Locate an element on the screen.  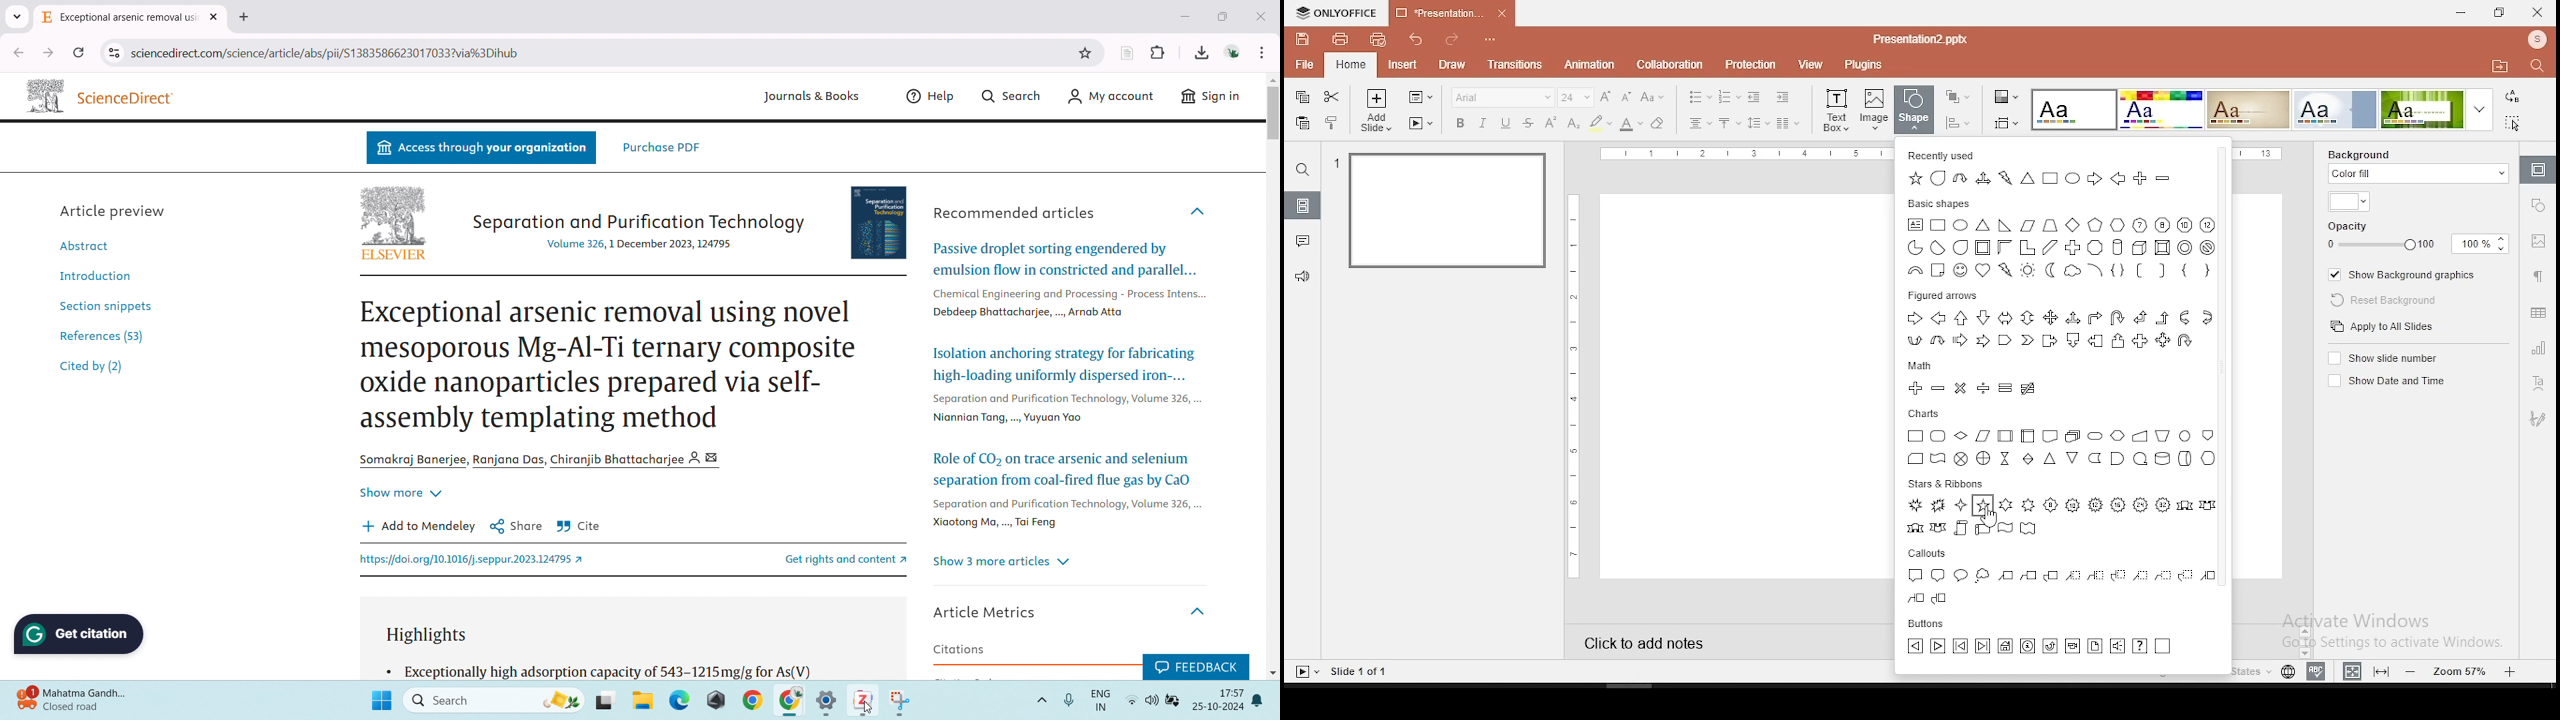
vertical alignment is located at coordinates (1728, 124).